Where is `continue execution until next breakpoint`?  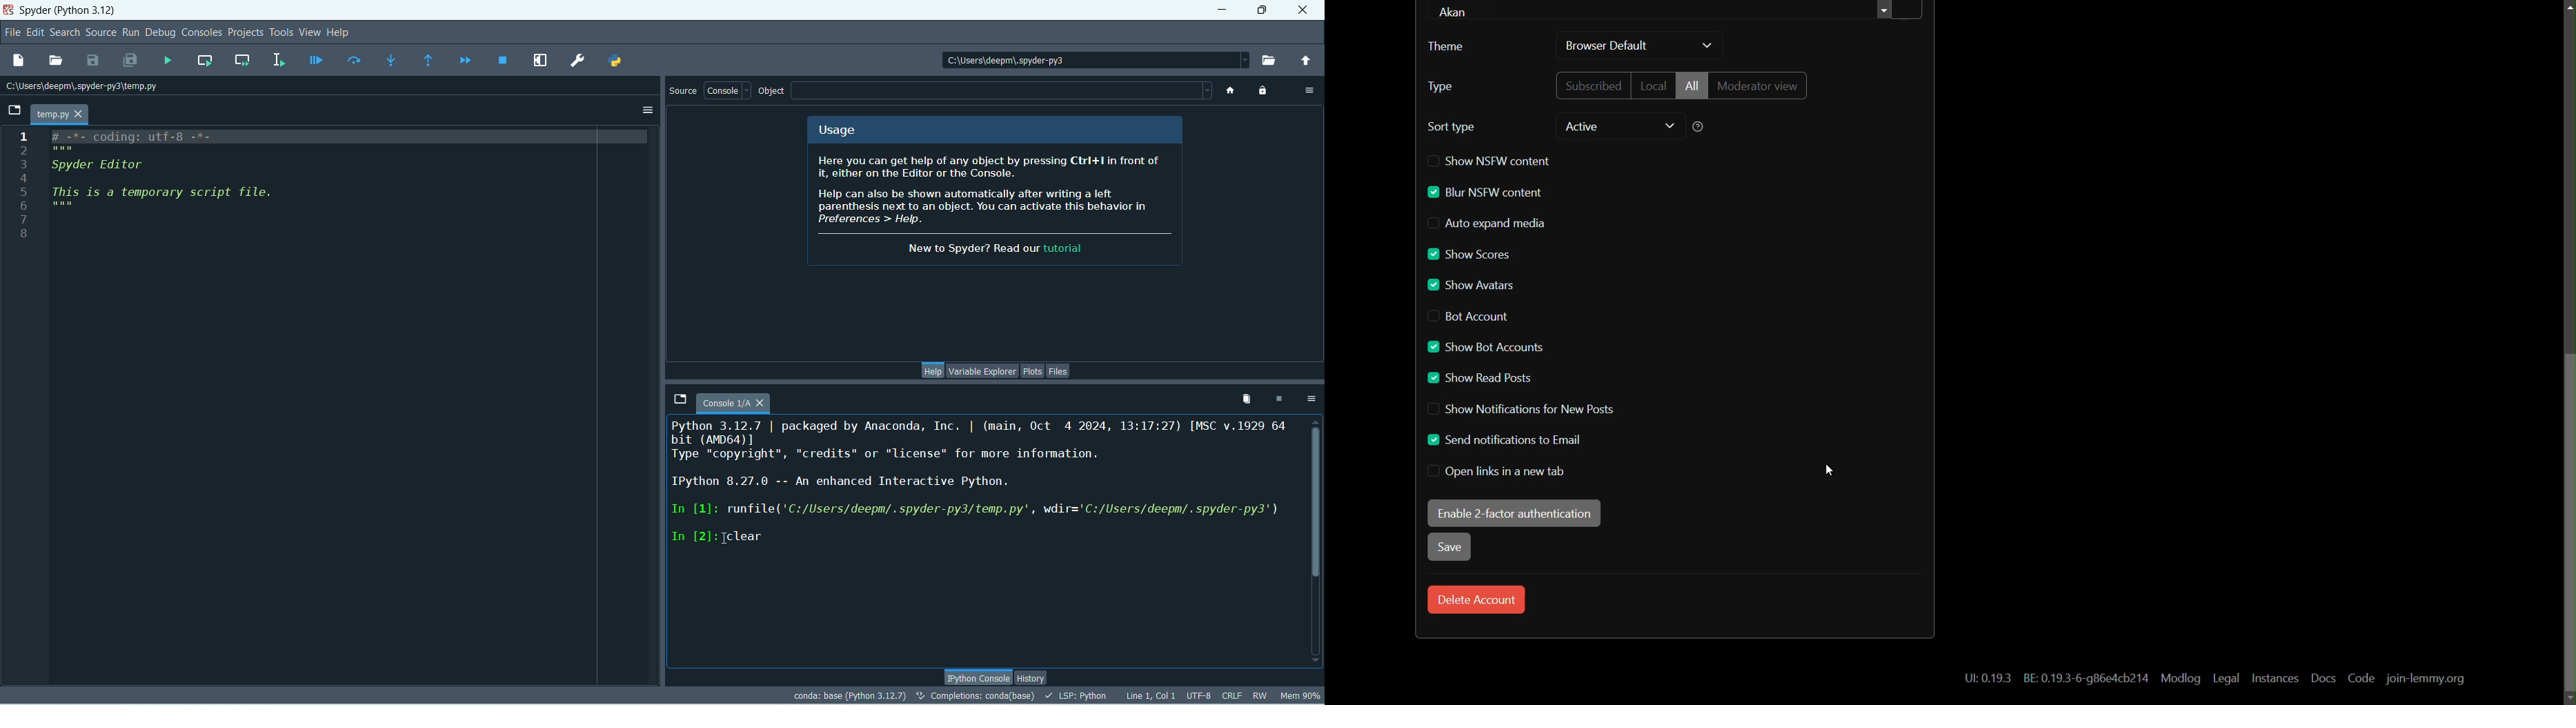 continue execution until next breakpoint is located at coordinates (465, 61).